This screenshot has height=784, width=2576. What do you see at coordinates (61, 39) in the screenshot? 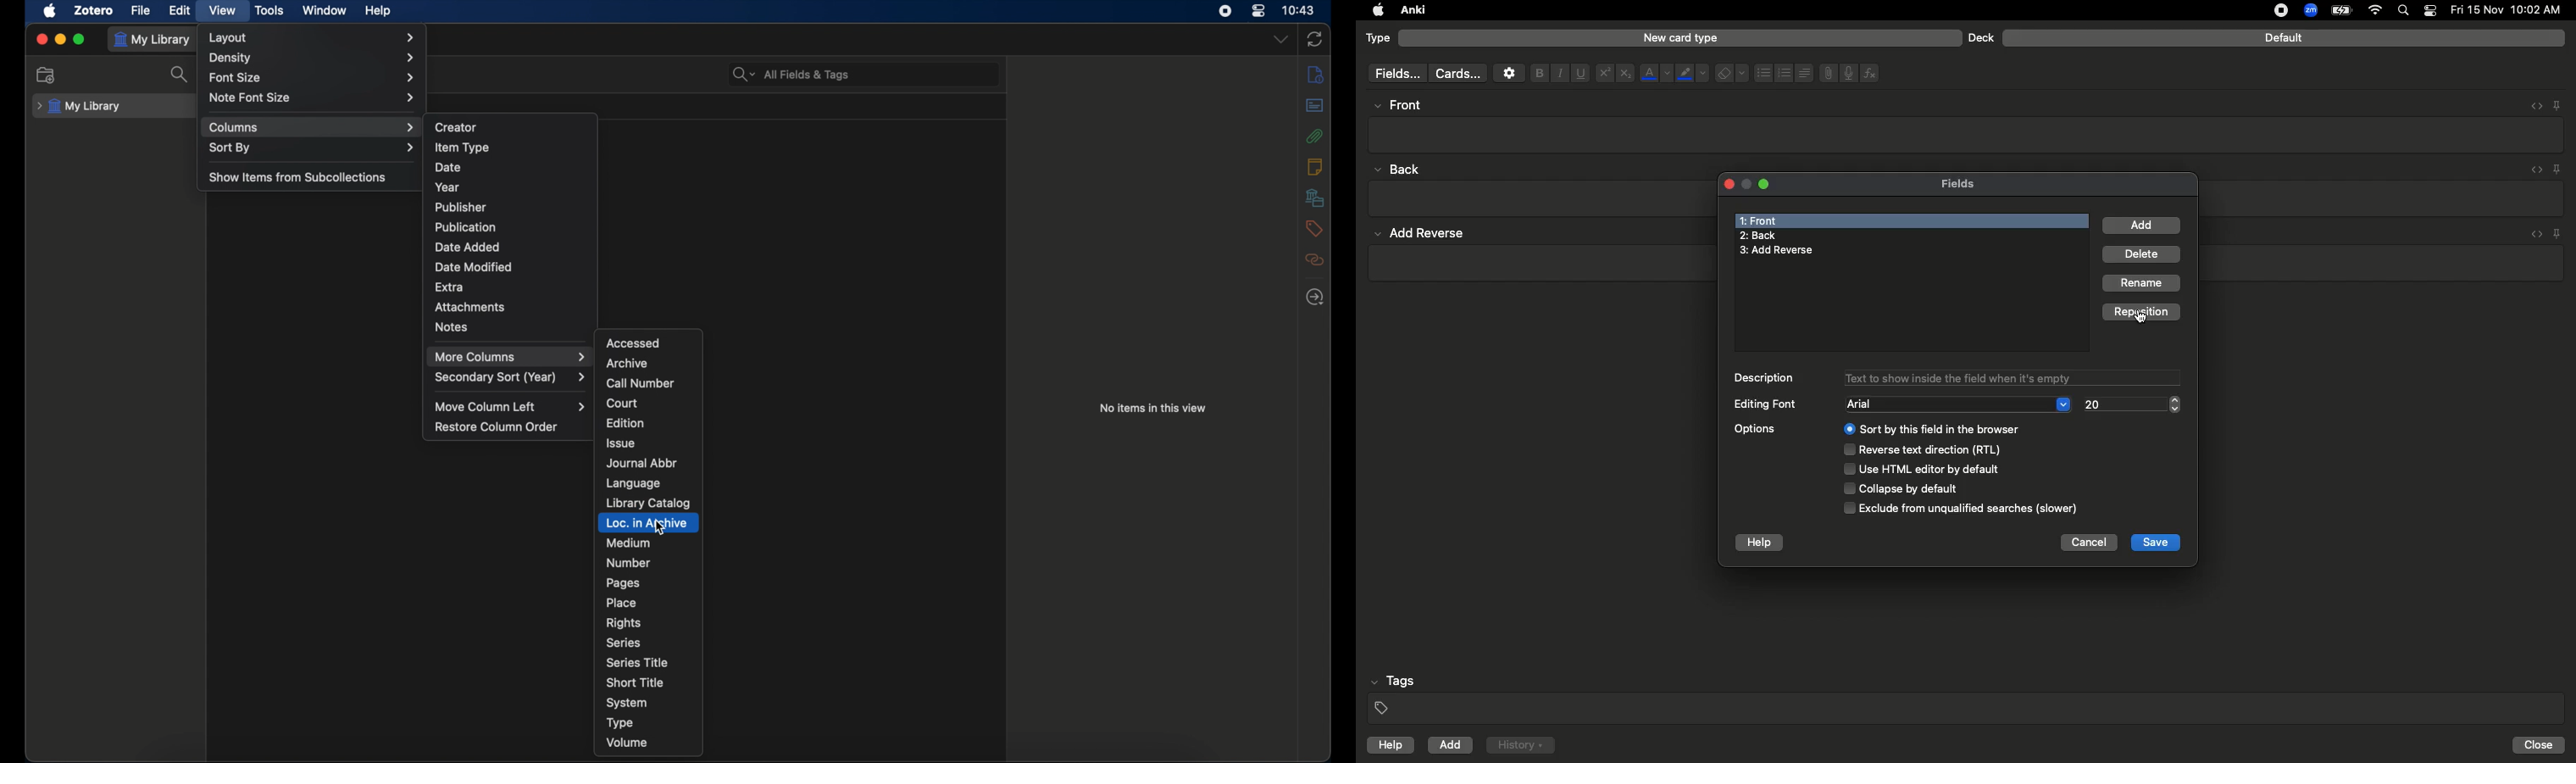
I see `minimize` at bounding box center [61, 39].